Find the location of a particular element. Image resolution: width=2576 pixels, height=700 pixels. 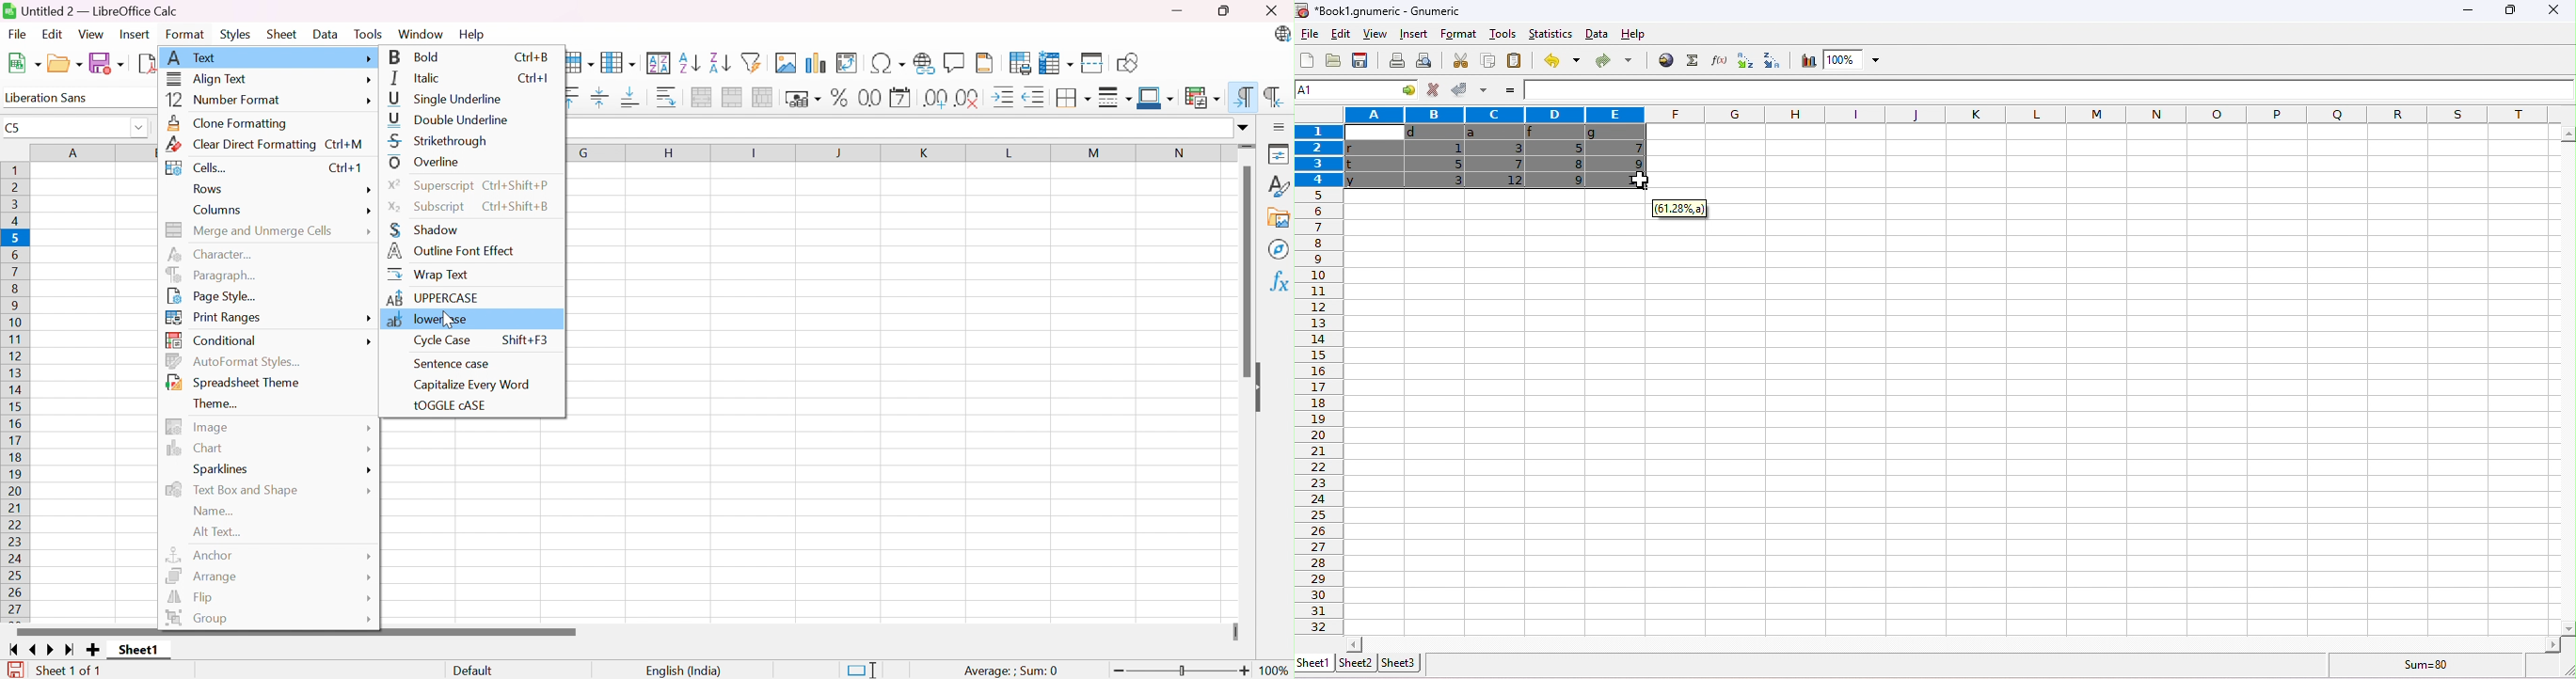

Scroll to first page is located at coordinates (15, 649).